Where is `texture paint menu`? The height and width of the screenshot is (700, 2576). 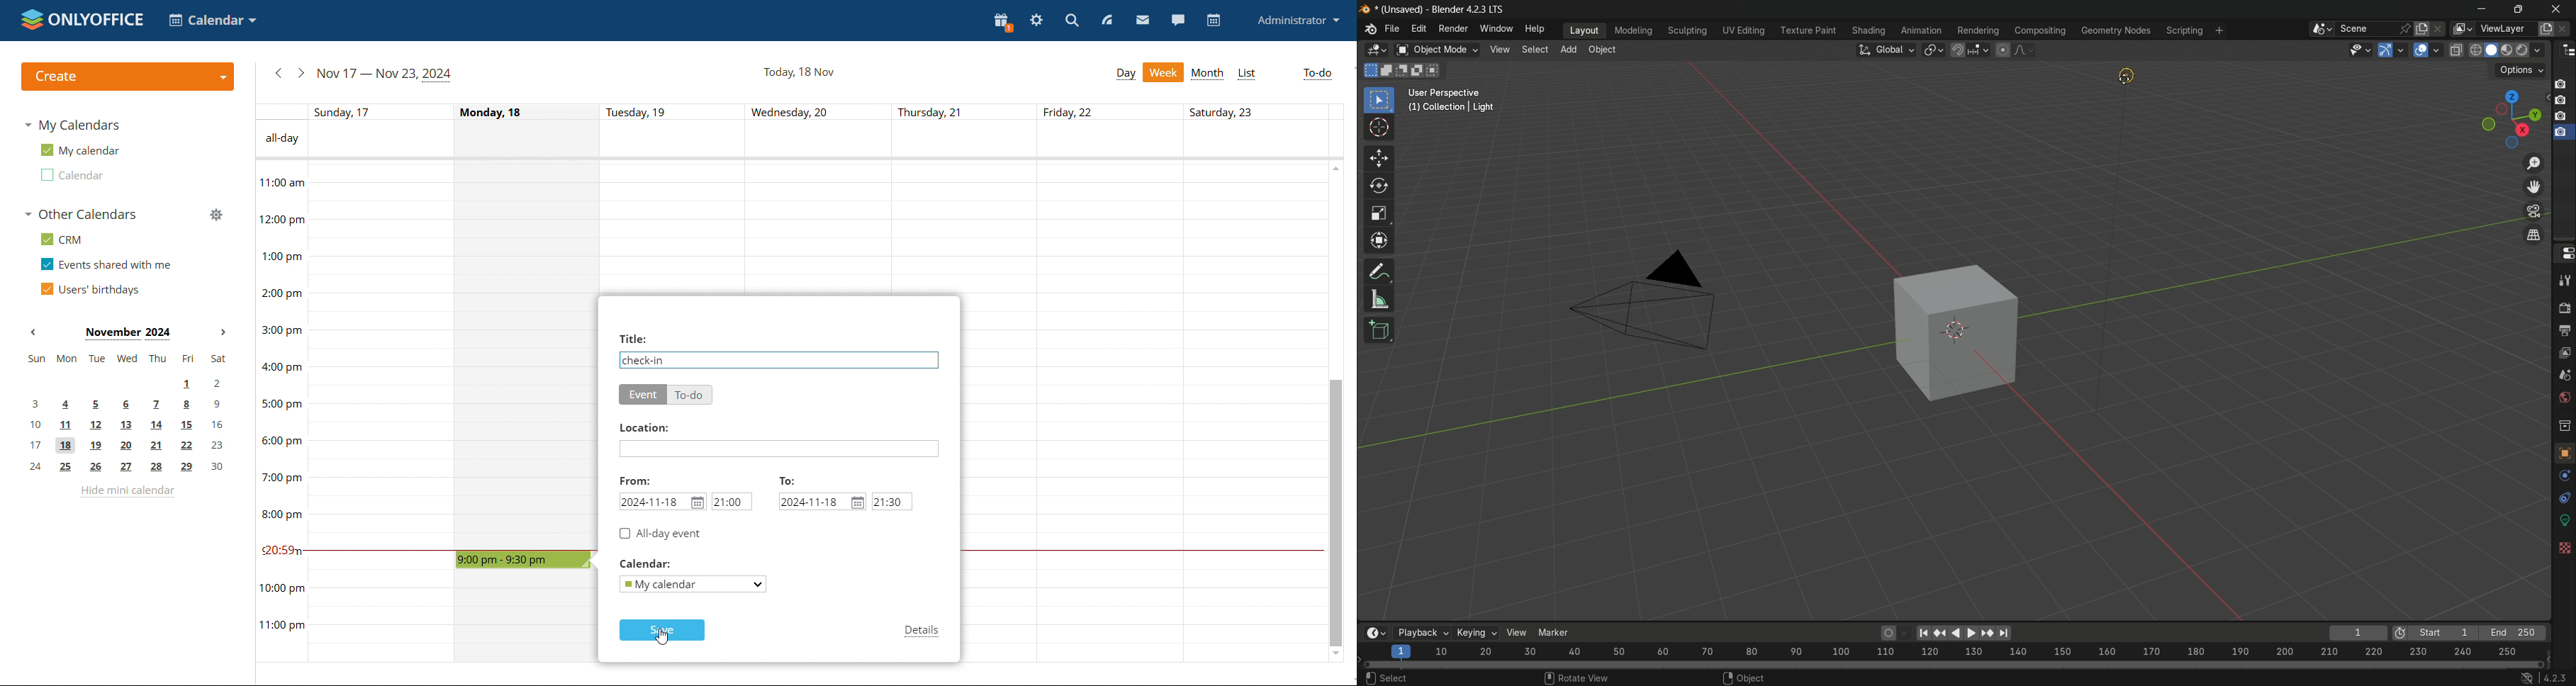 texture paint menu is located at coordinates (1811, 30).